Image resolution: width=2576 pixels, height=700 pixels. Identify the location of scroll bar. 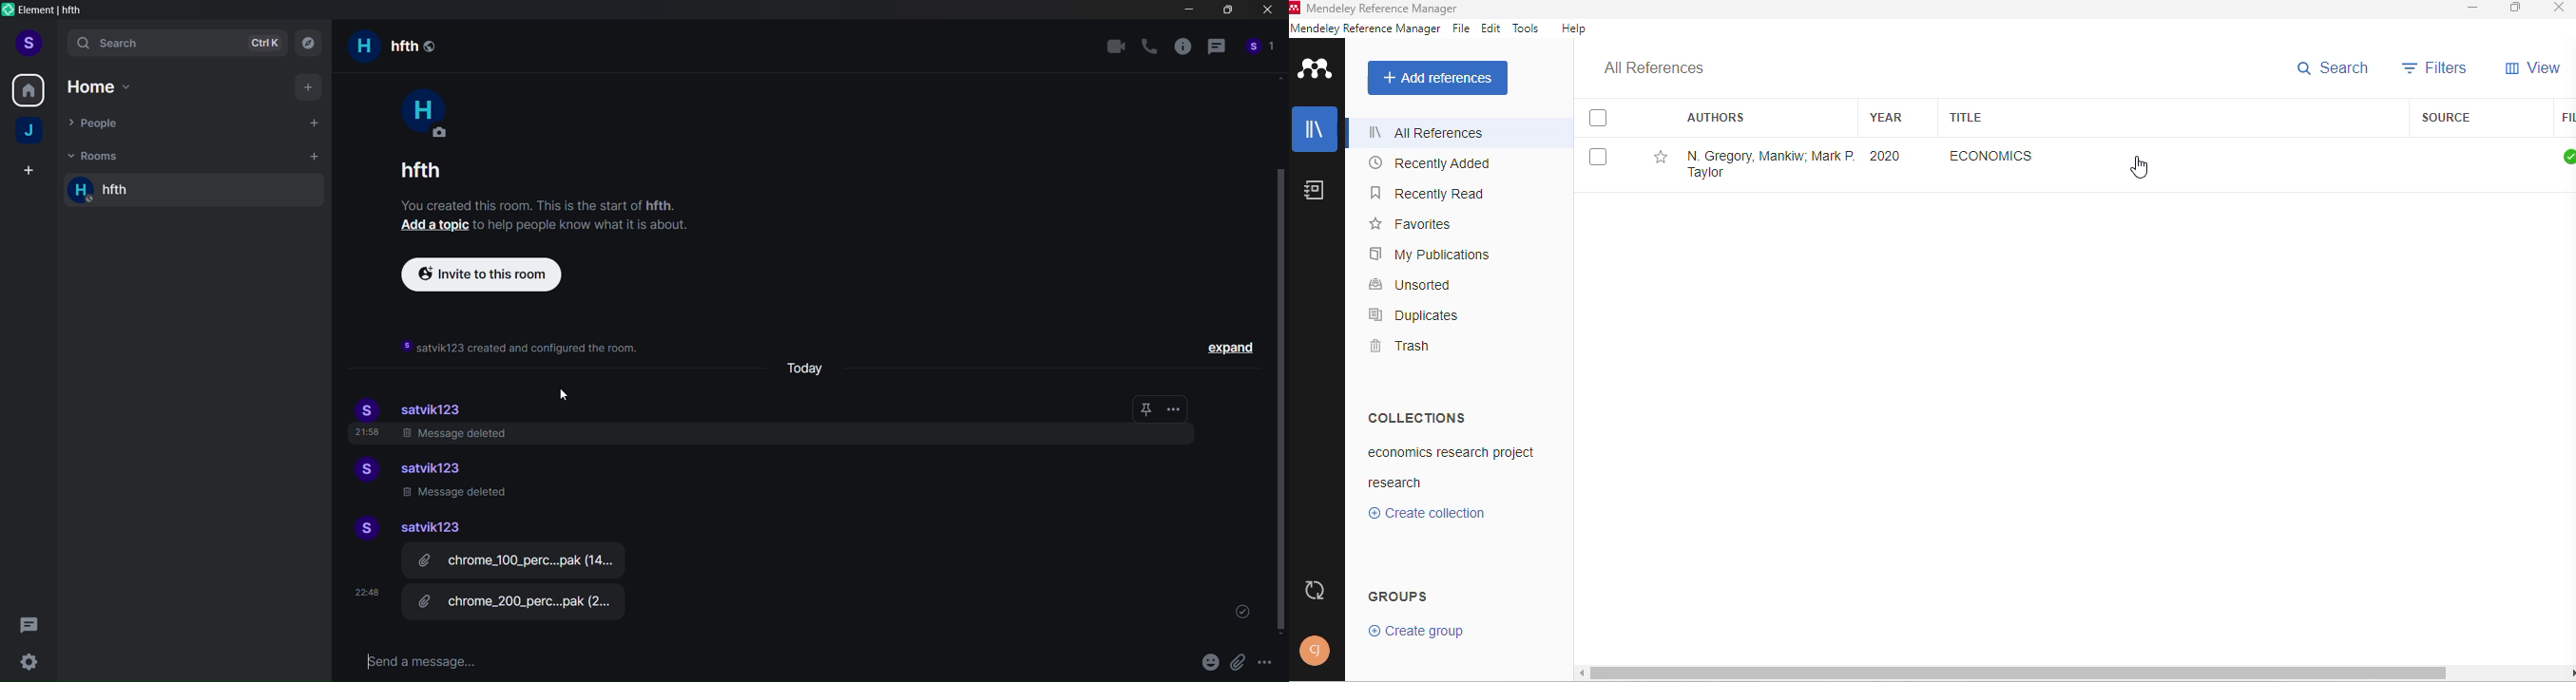
(1277, 397).